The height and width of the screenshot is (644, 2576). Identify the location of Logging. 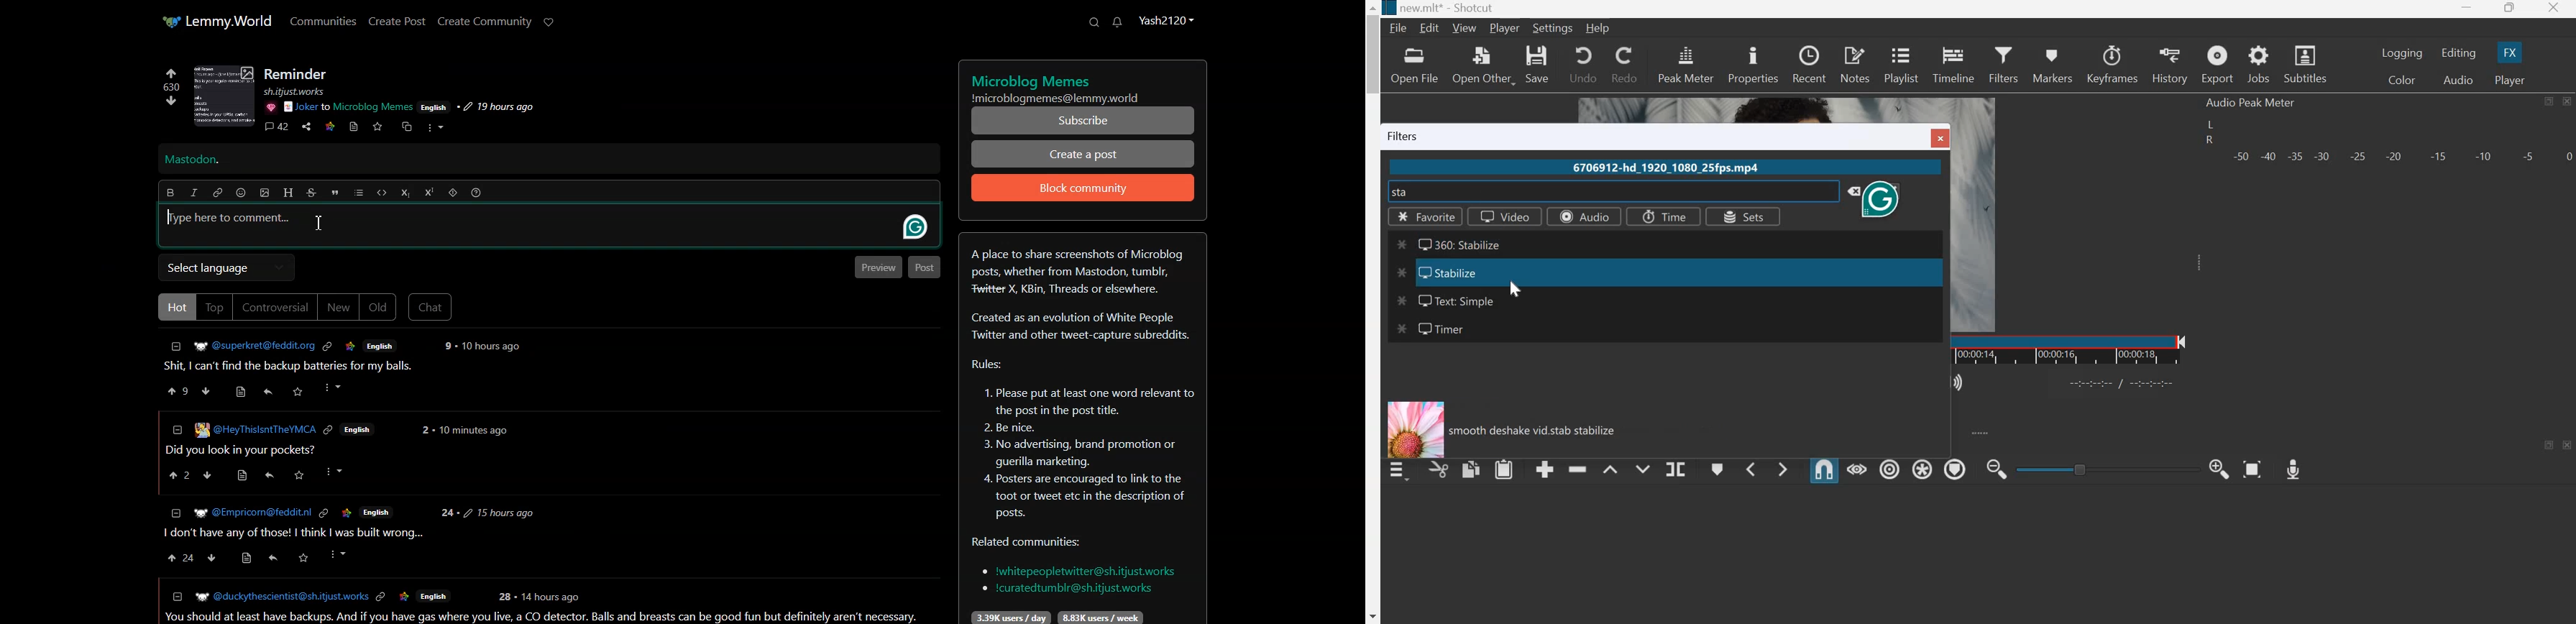
(2402, 53).